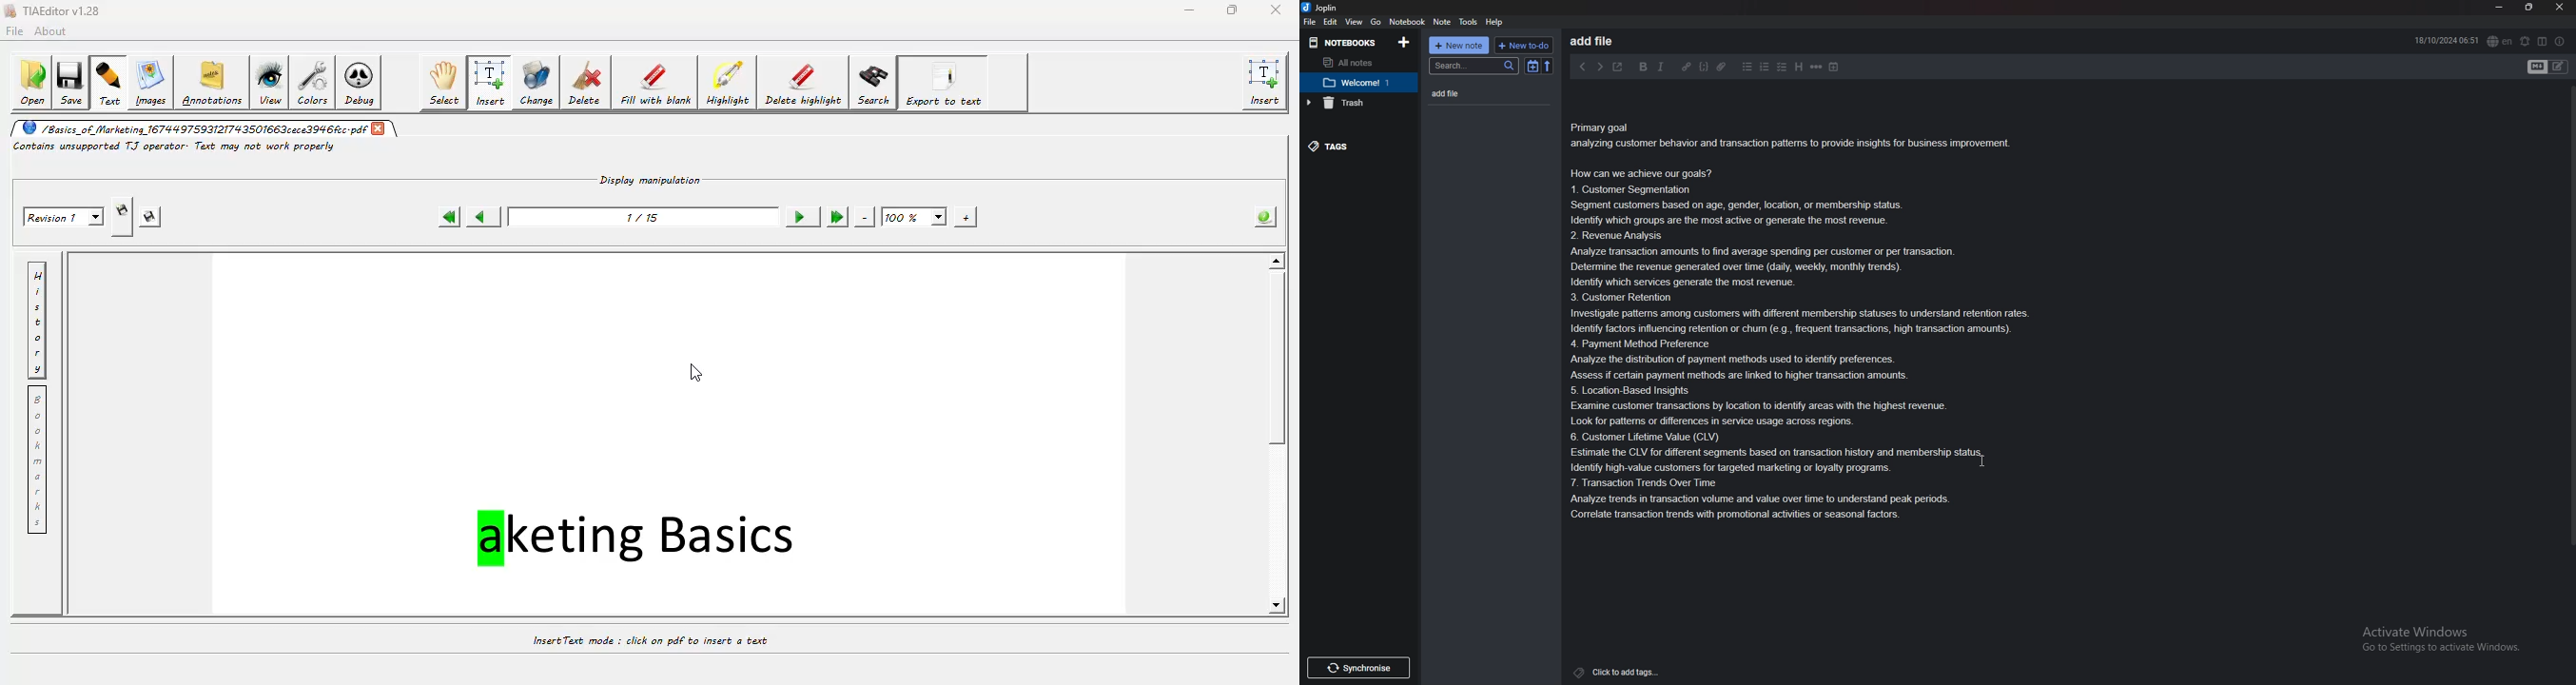  Describe the element at coordinates (1375, 23) in the screenshot. I see `Go` at that location.